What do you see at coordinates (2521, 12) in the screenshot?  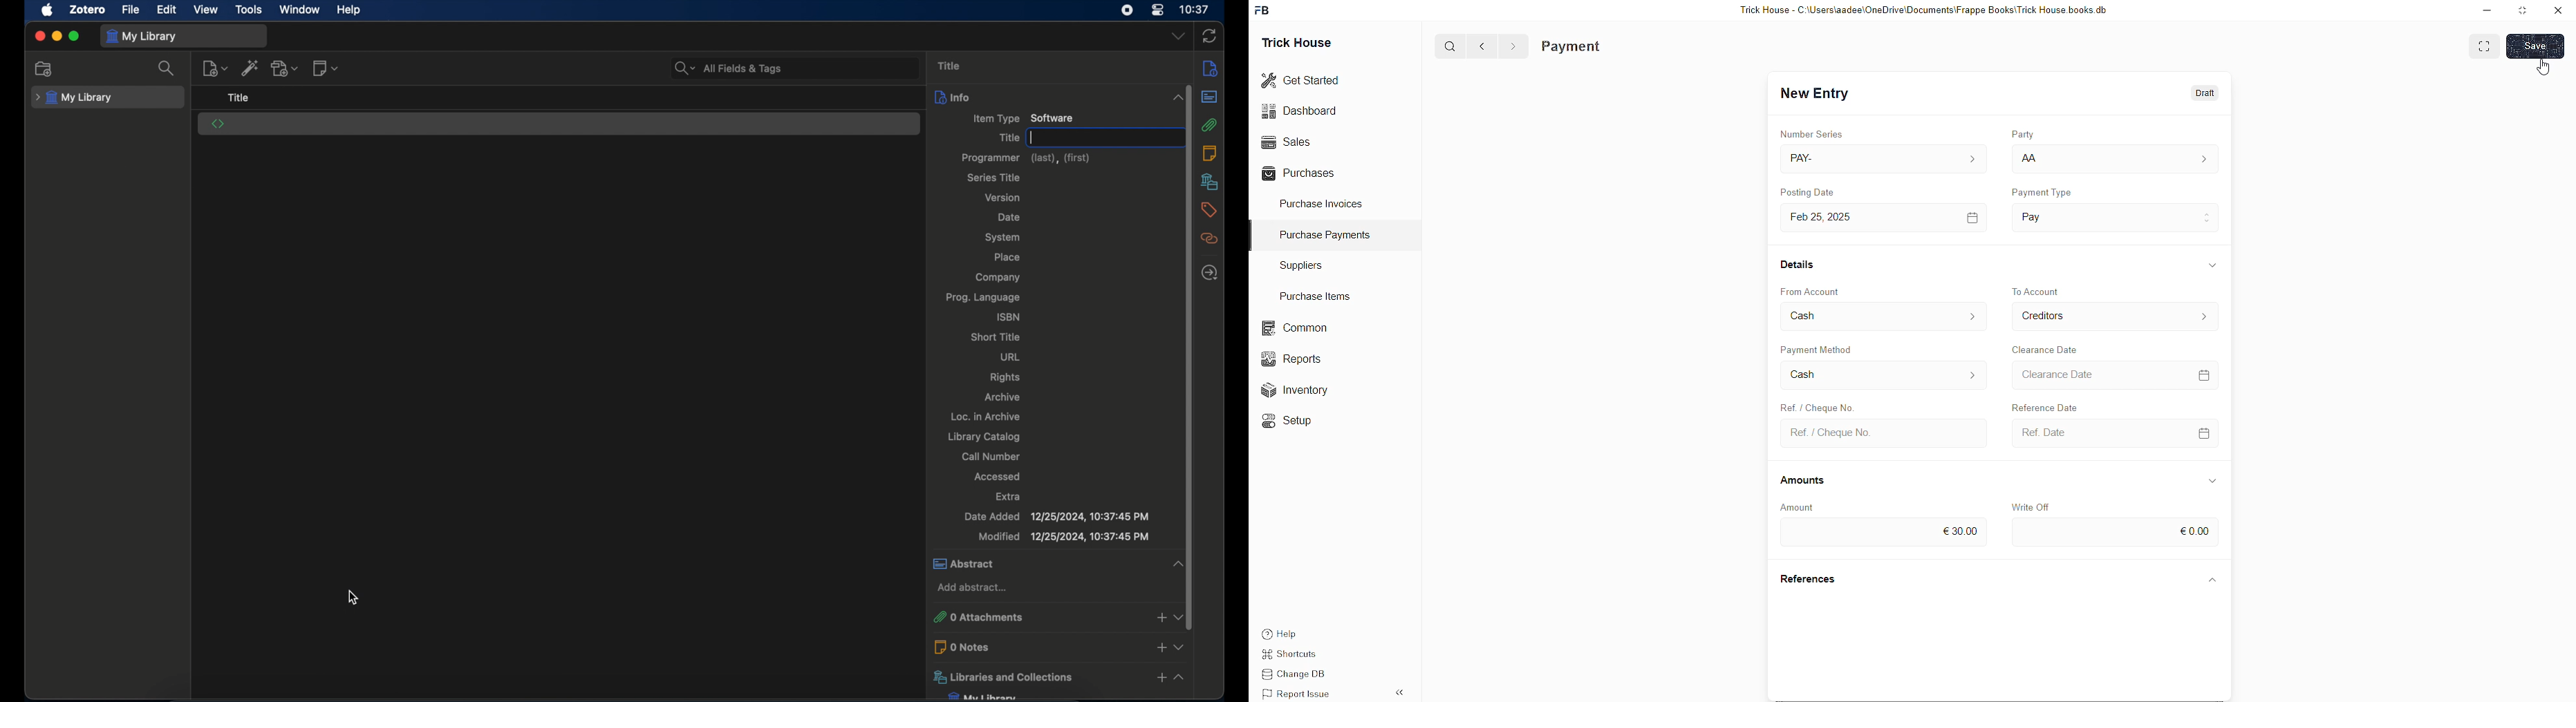 I see `minimise window` at bounding box center [2521, 12].